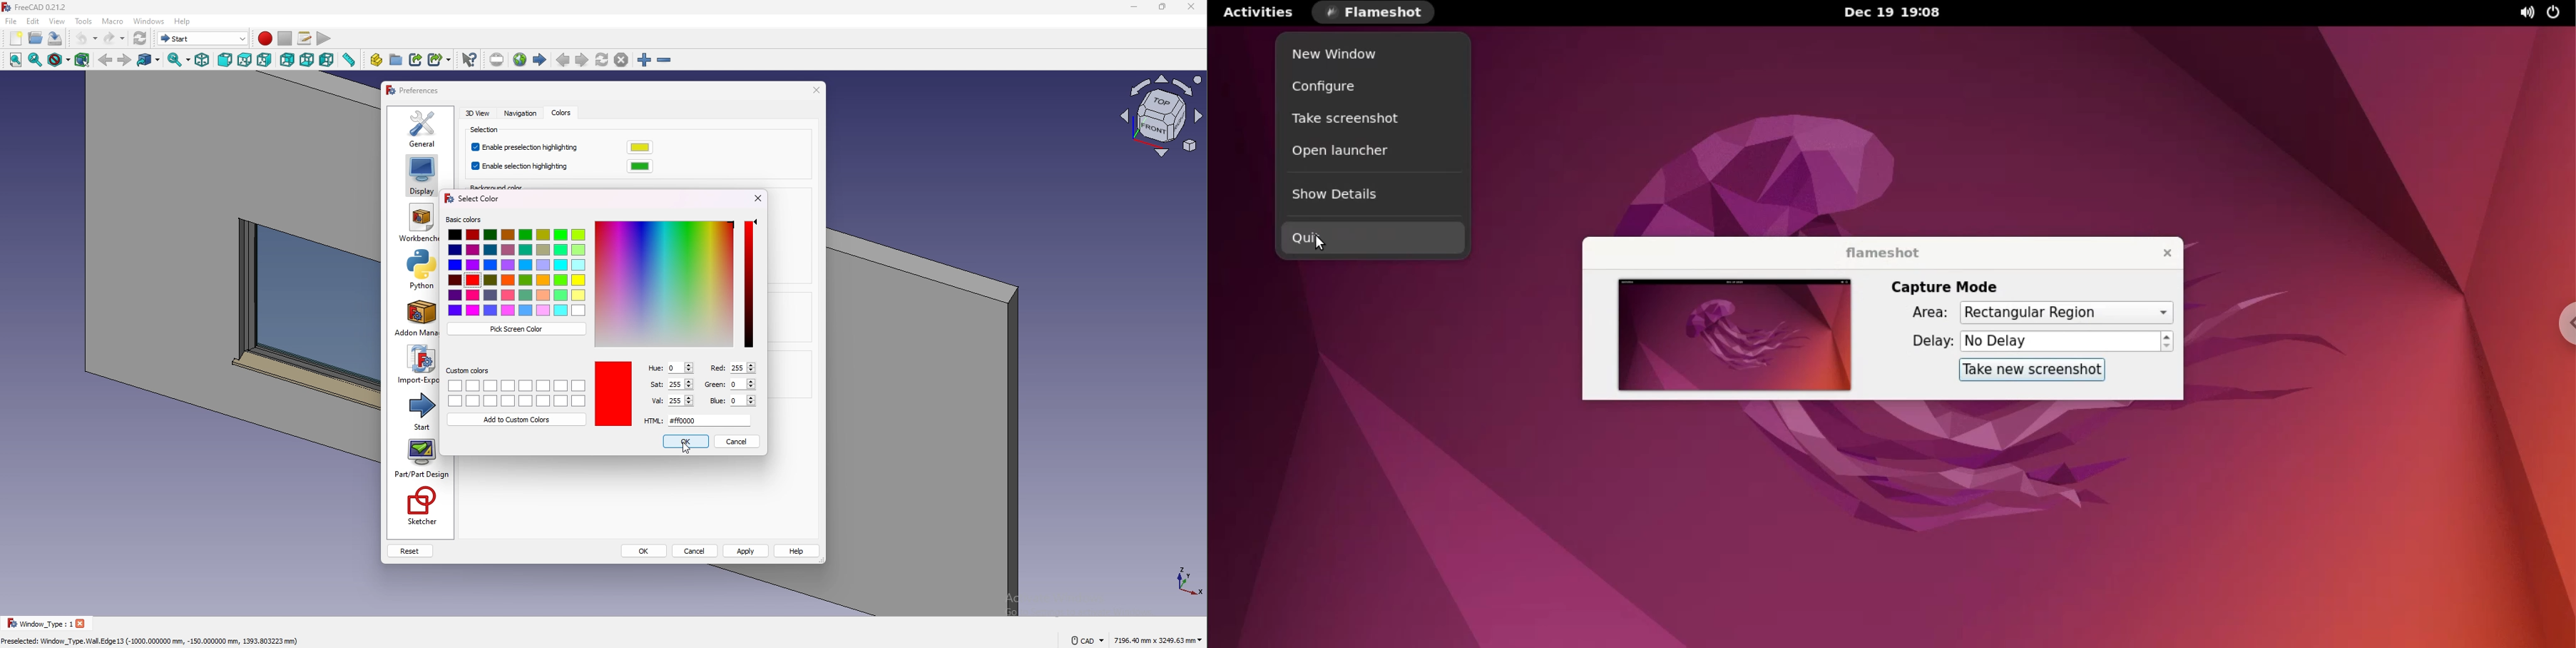 This screenshot has height=672, width=2576. I want to click on 0, so click(743, 384).